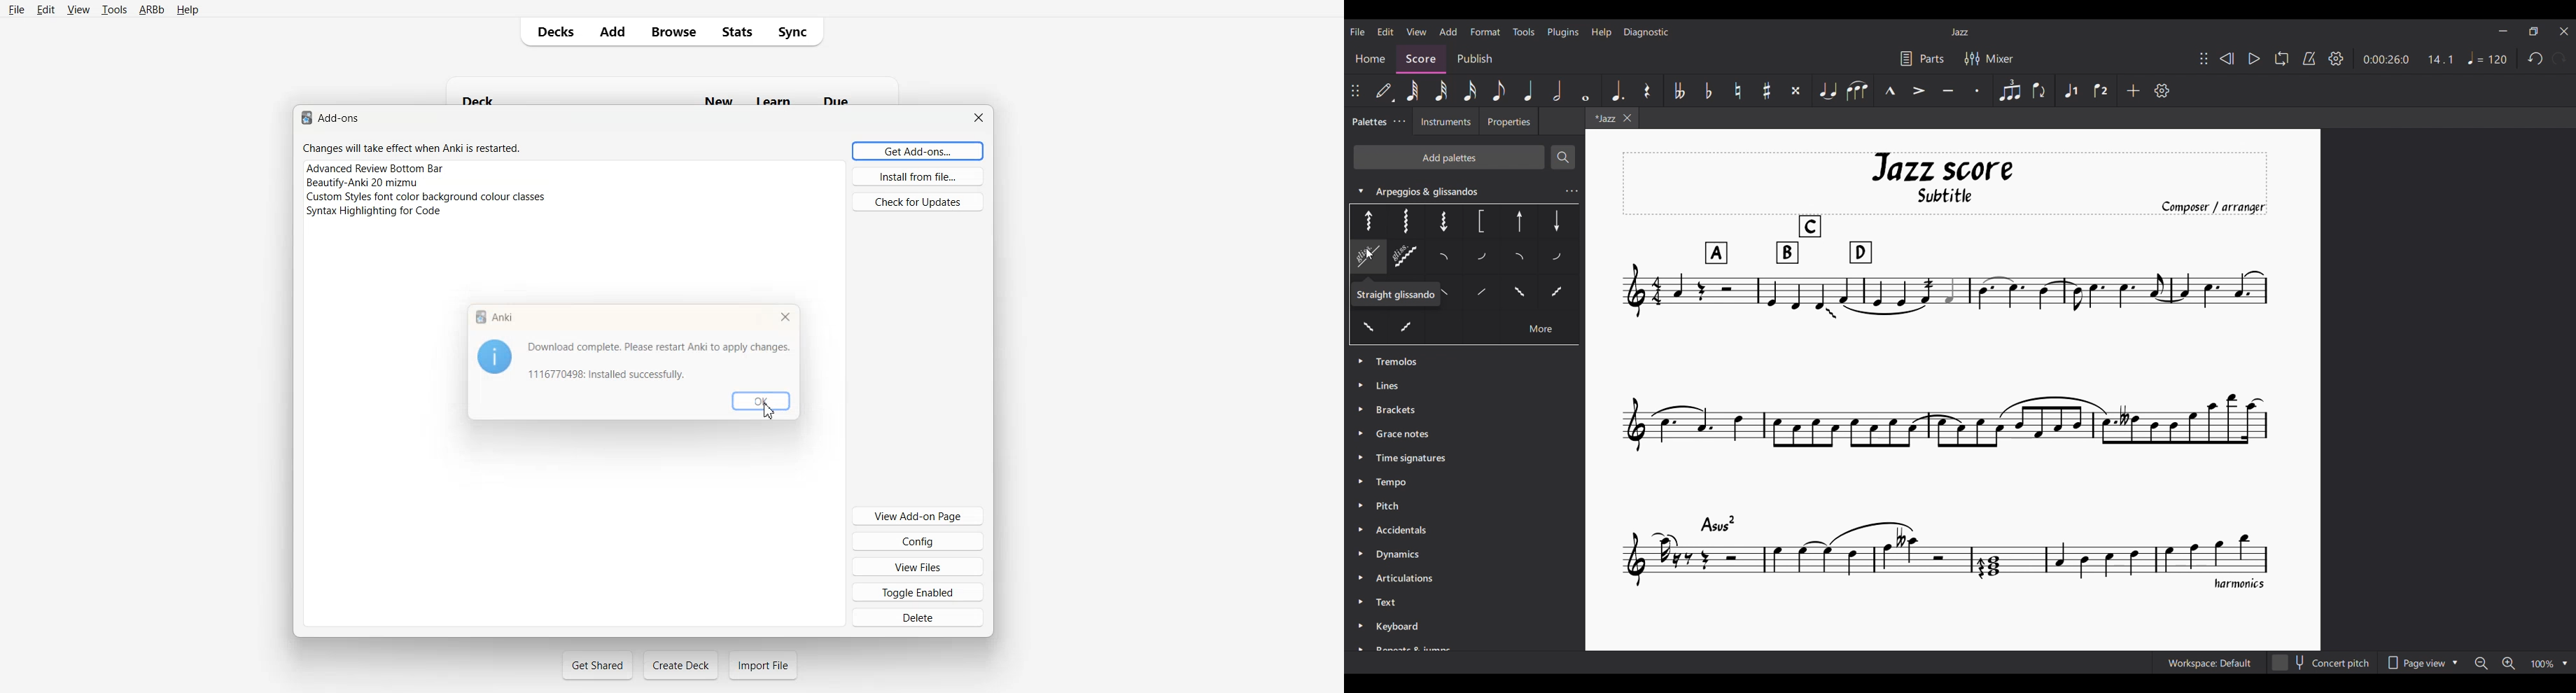 This screenshot has height=700, width=2576. What do you see at coordinates (1449, 192) in the screenshot?
I see `Arpeggios & glissandos` at bounding box center [1449, 192].